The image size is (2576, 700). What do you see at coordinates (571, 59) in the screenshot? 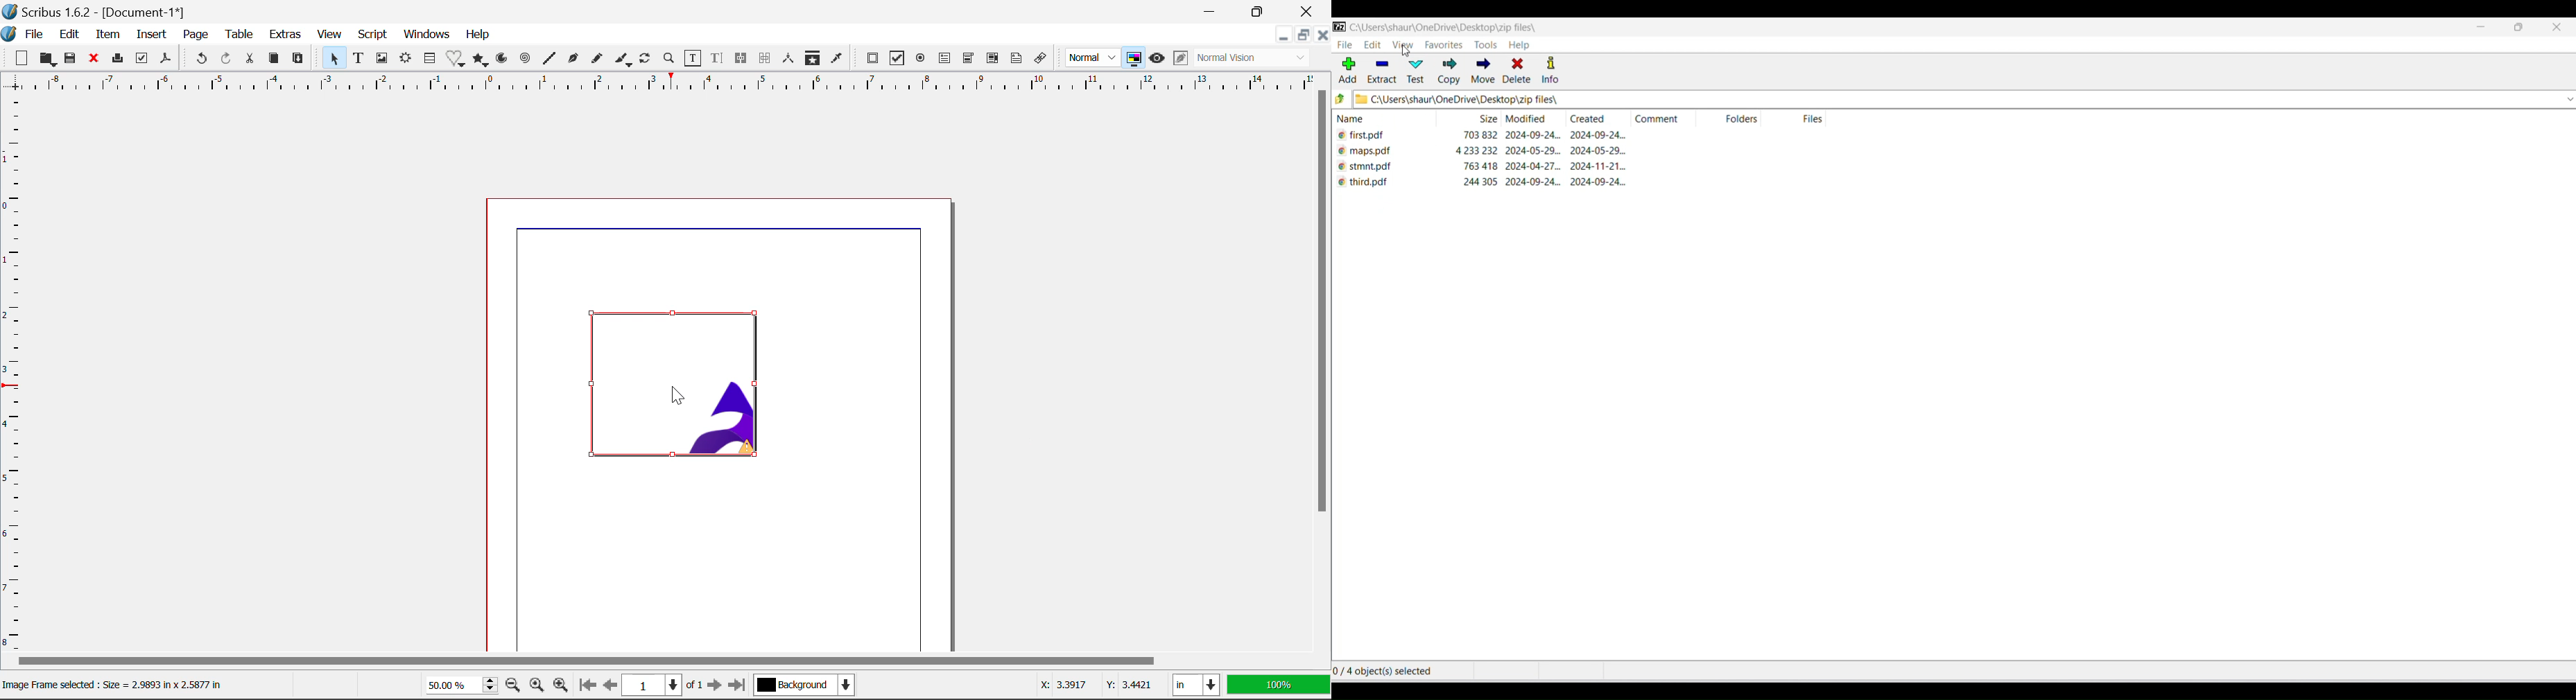
I see `Bezier Curve` at bounding box center [571, 59].